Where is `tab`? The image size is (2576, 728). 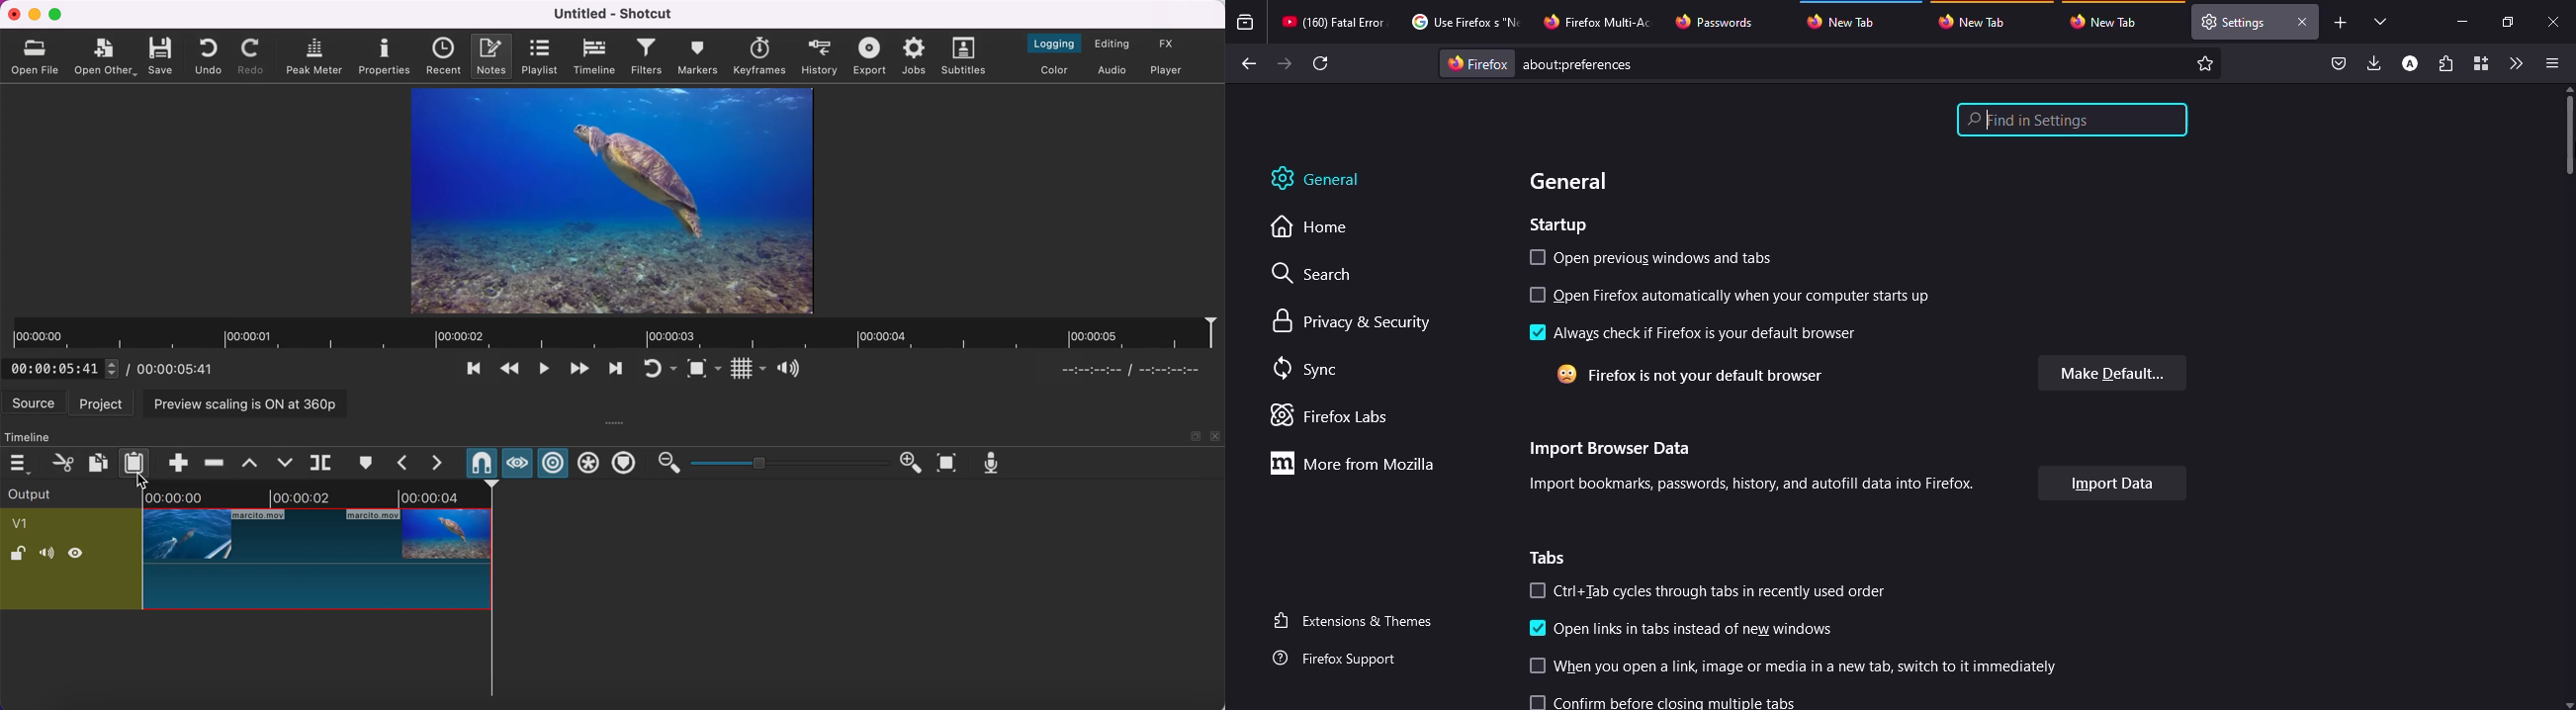 tab is located at coordinates (1333, 22).